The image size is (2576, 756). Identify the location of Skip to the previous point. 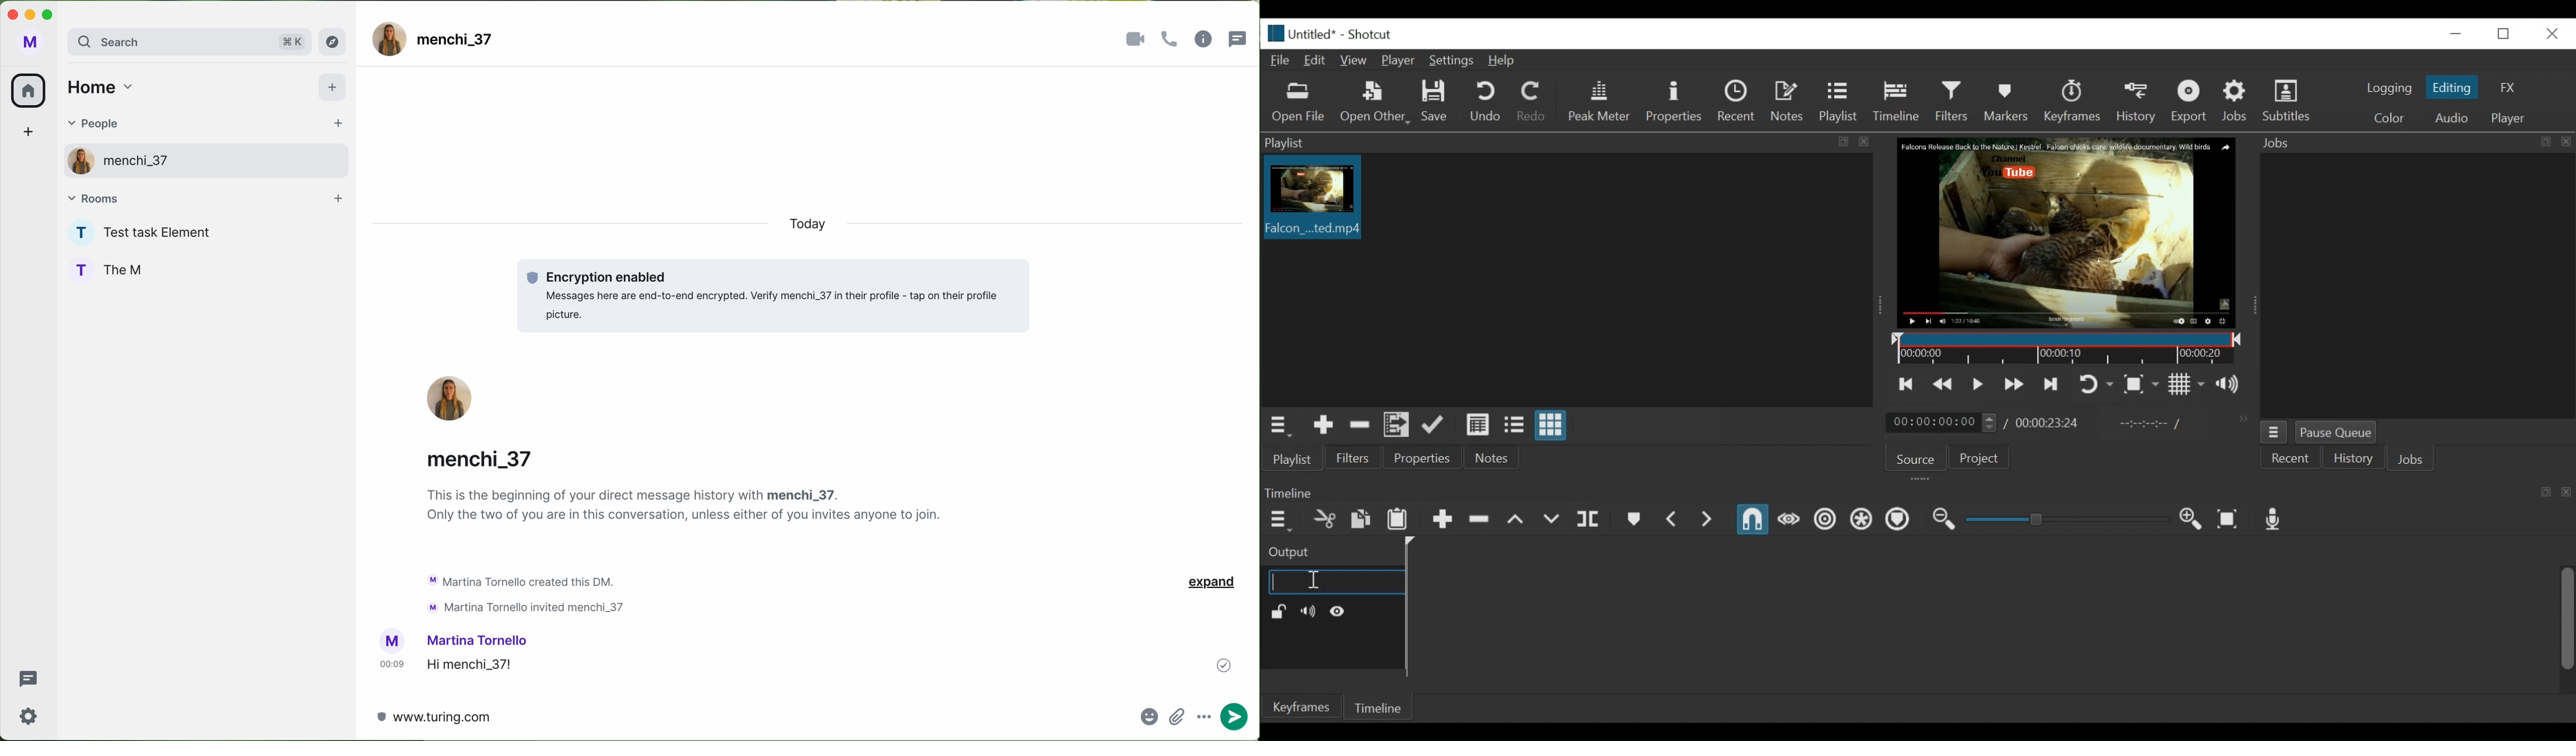
(1907, 384).